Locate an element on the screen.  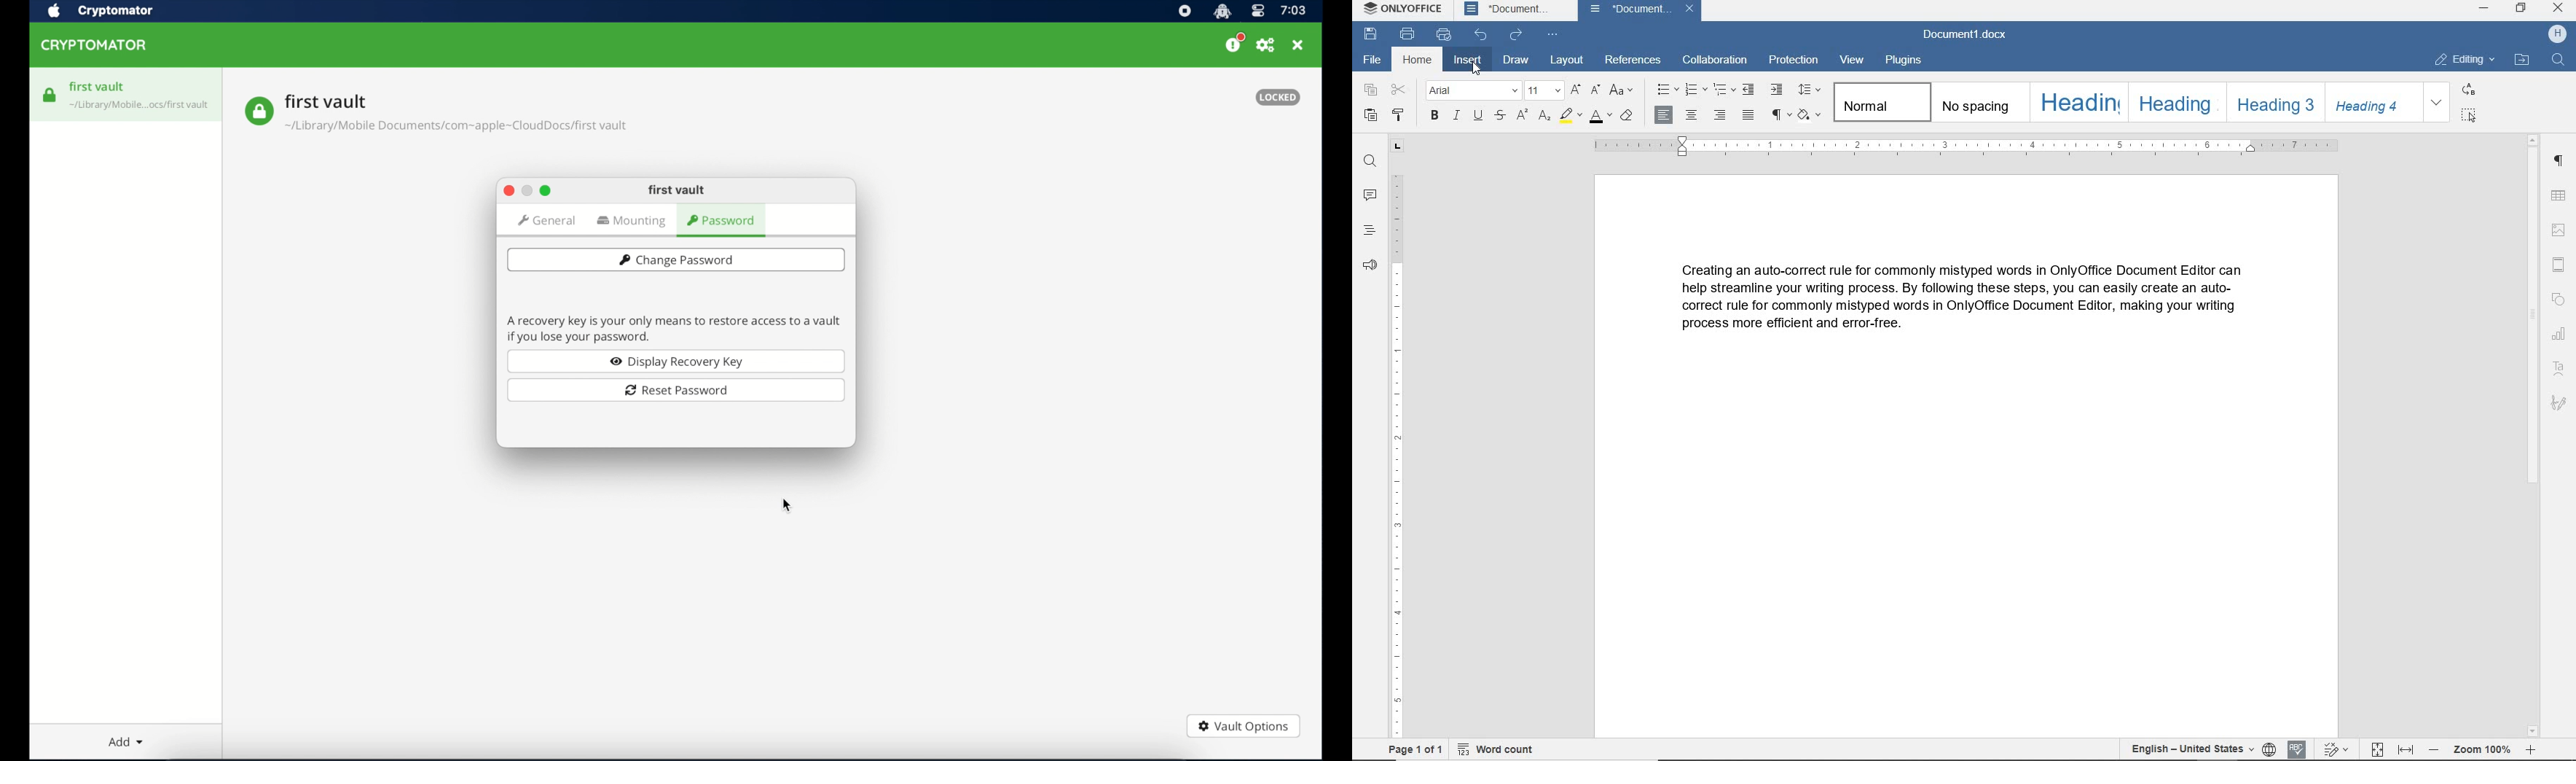
font color is located at coordinates (1602, 117).